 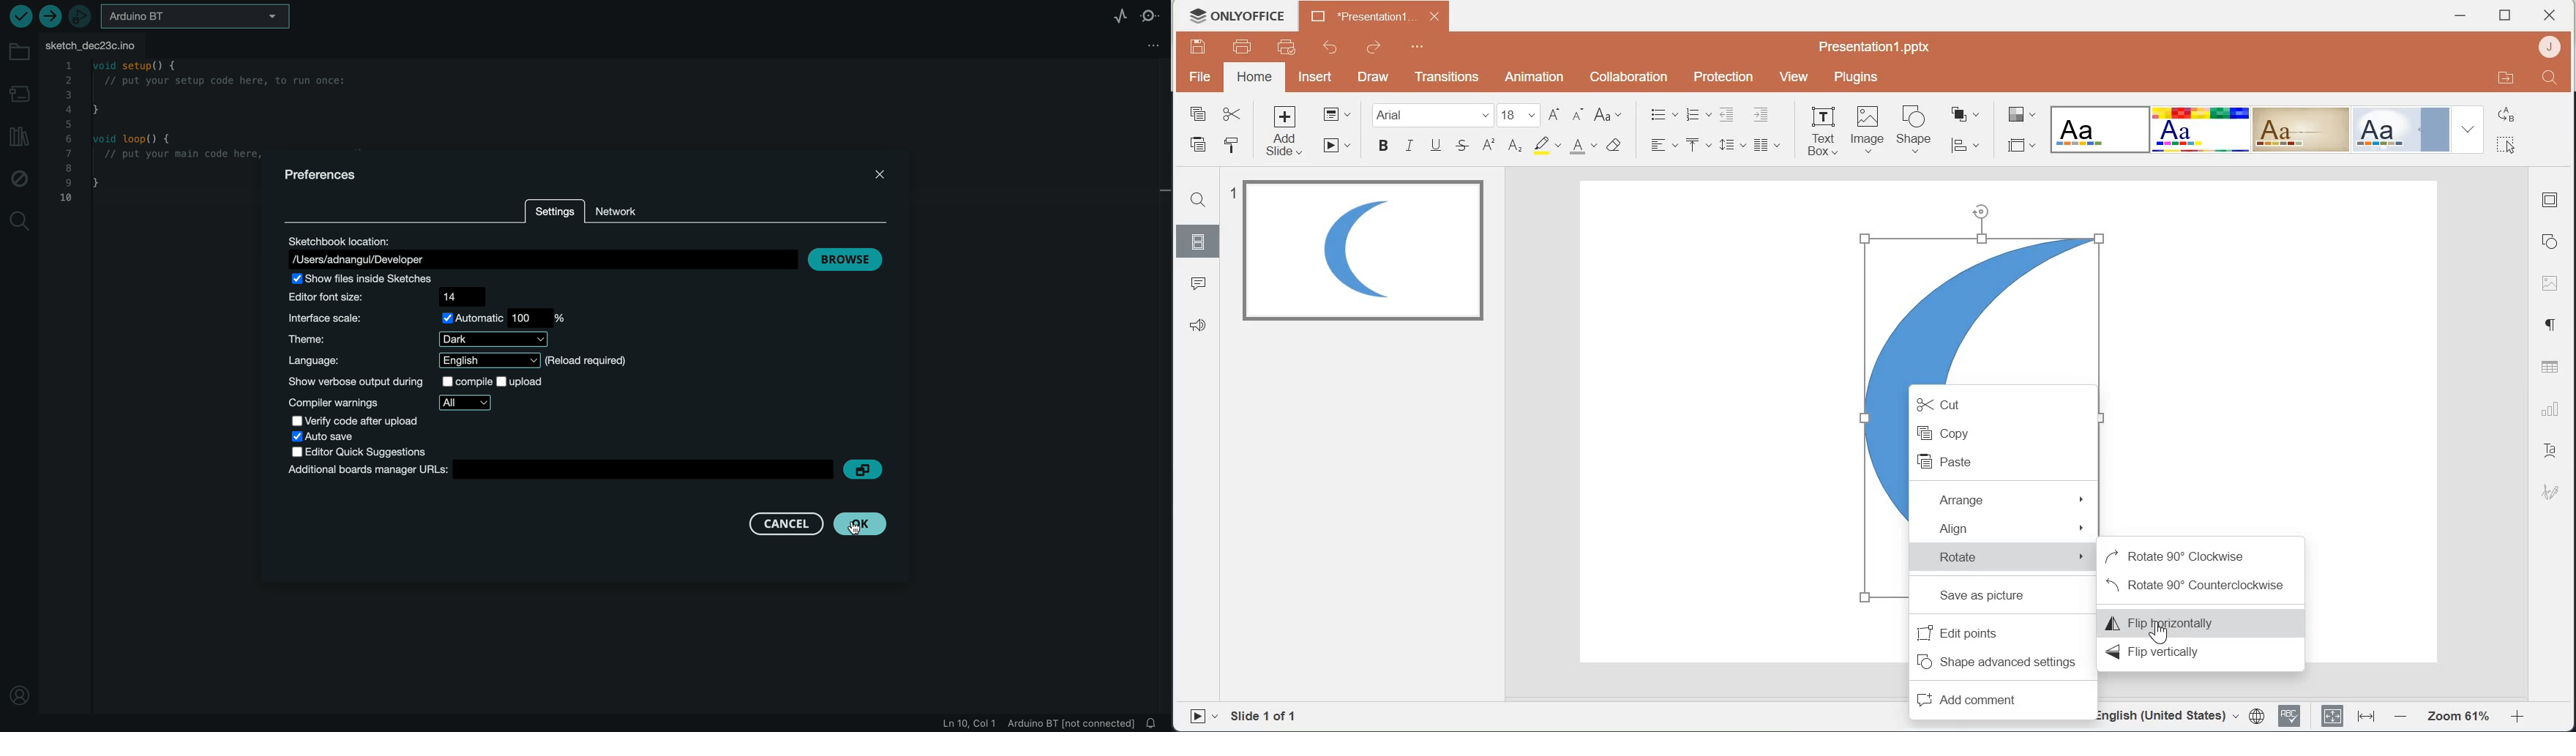 What do you see at coordinates (2009, 597) in the screenshot?
I see `Save as picture` at bounding box center [2009, 597].